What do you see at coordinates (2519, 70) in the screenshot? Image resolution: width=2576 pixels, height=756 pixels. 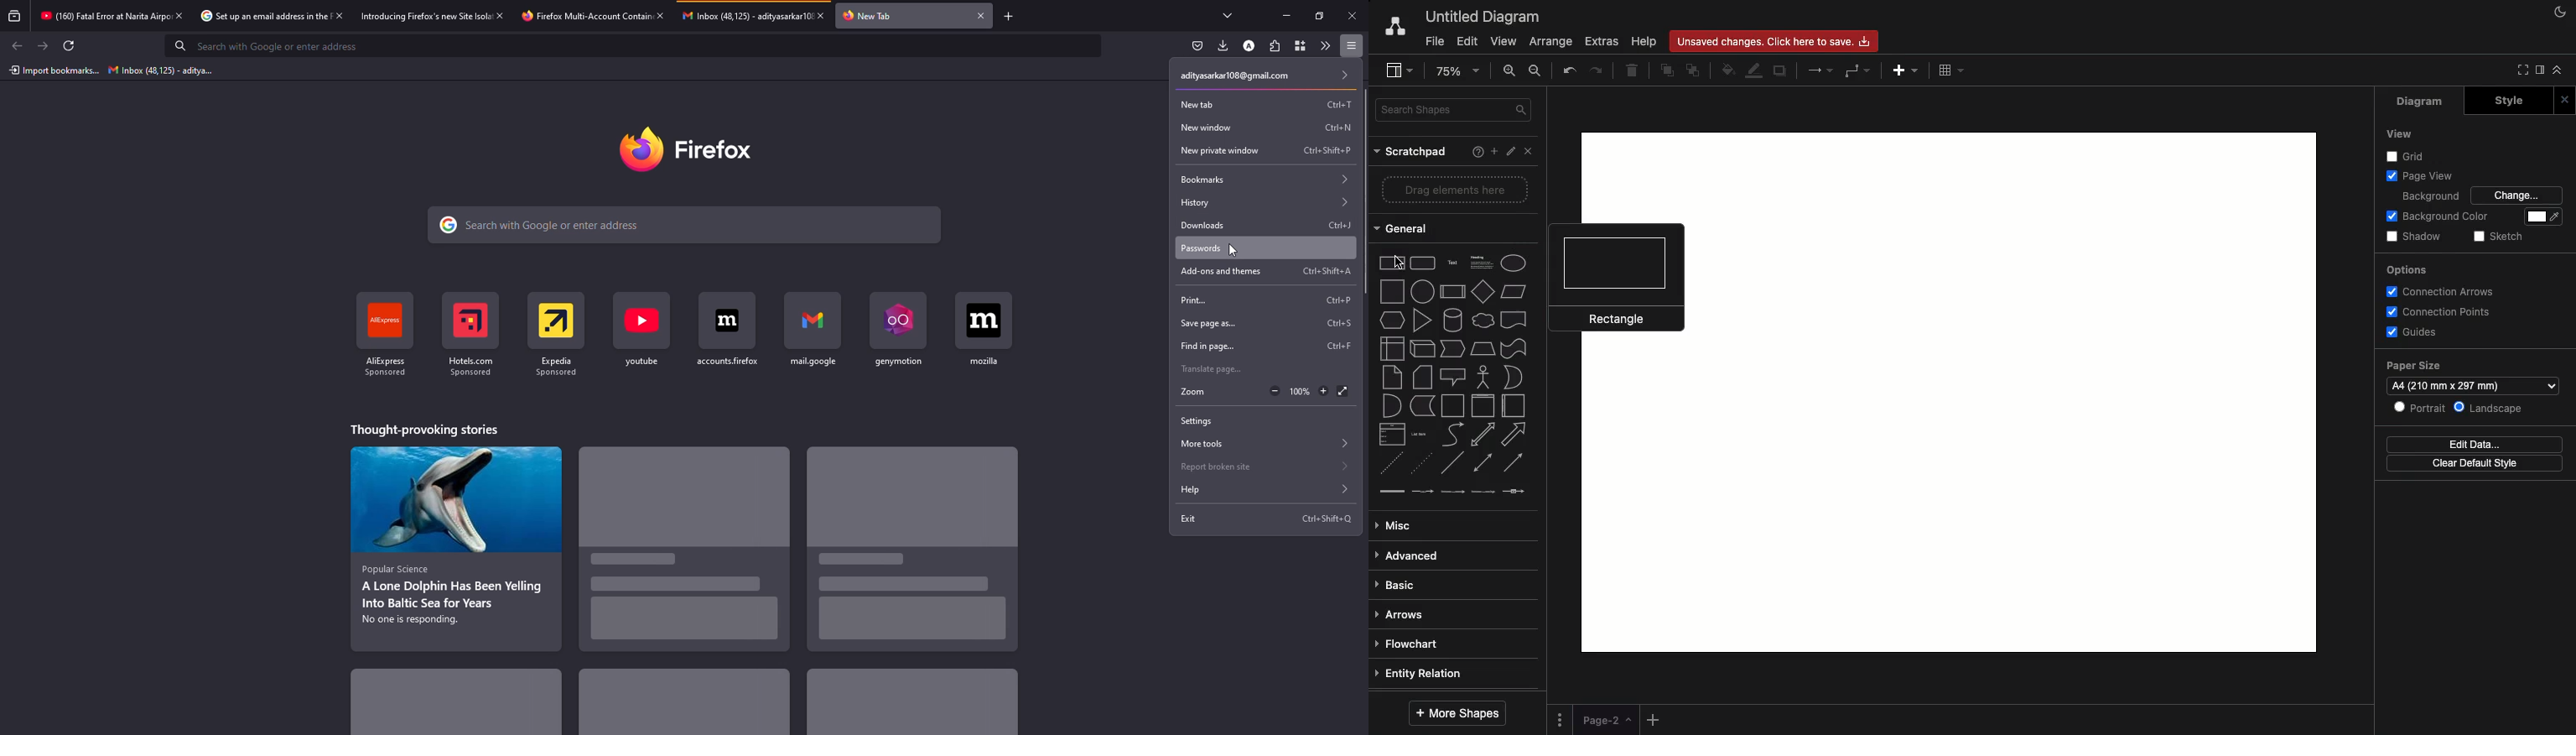 I see `Full screen` at bounding box center [2519, 70].